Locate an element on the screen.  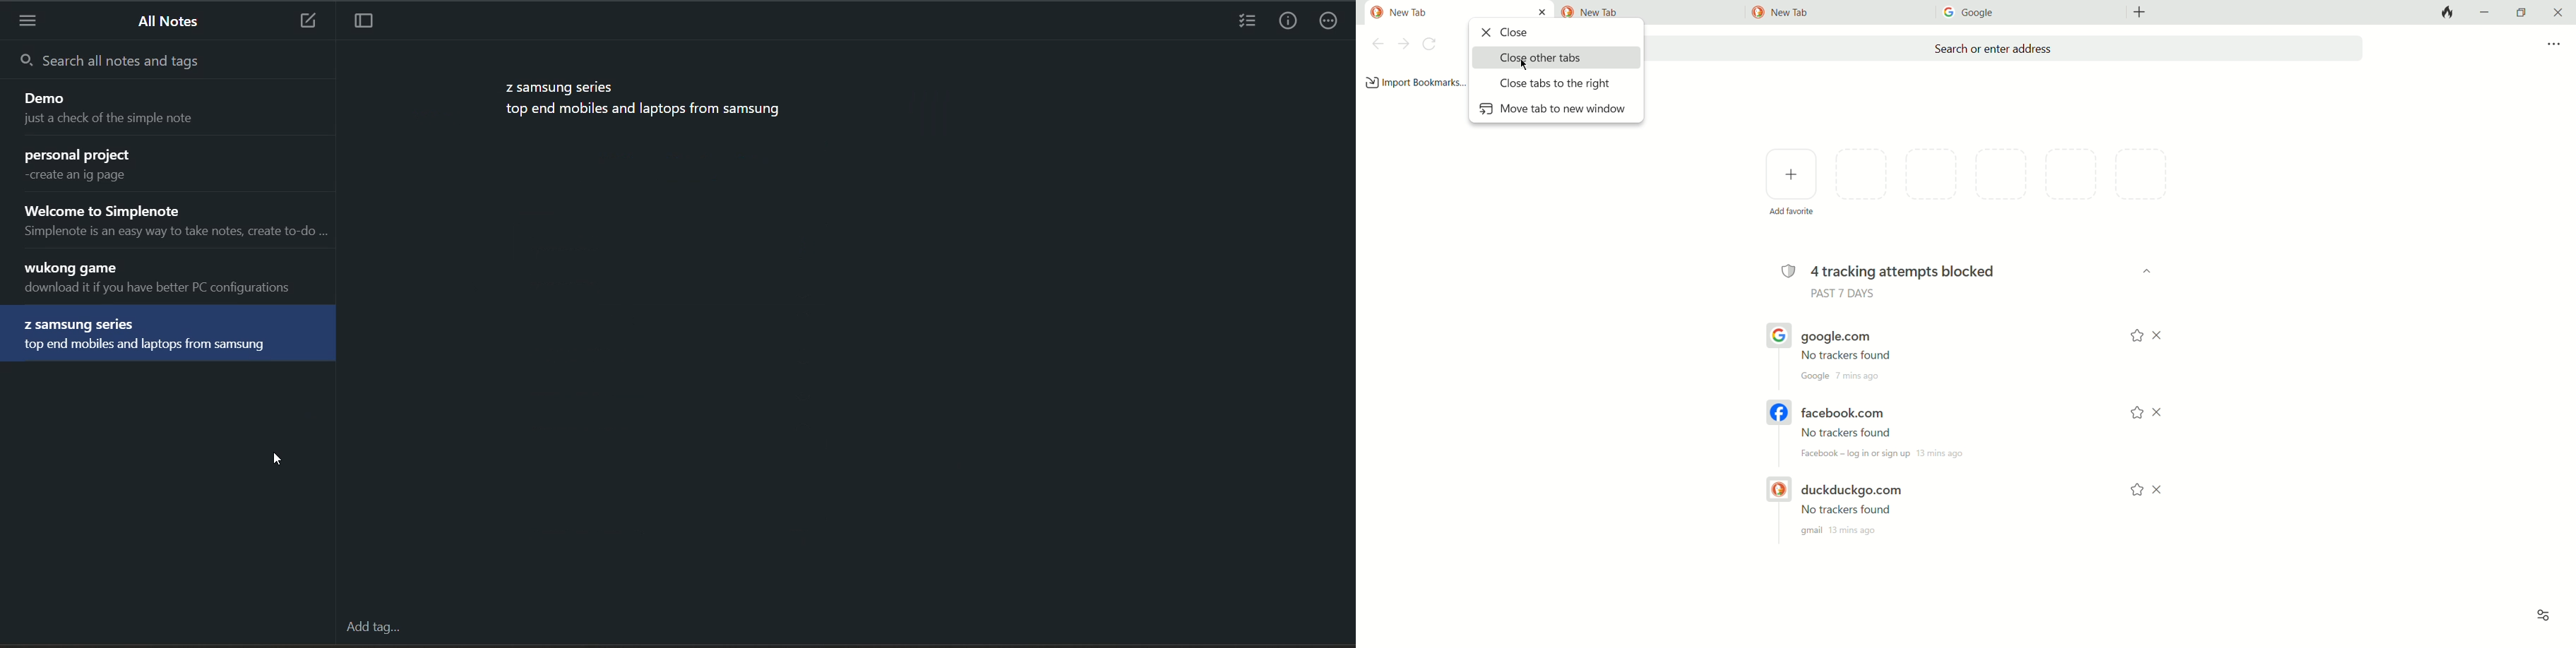
info is located at coordinates (1287, 21).